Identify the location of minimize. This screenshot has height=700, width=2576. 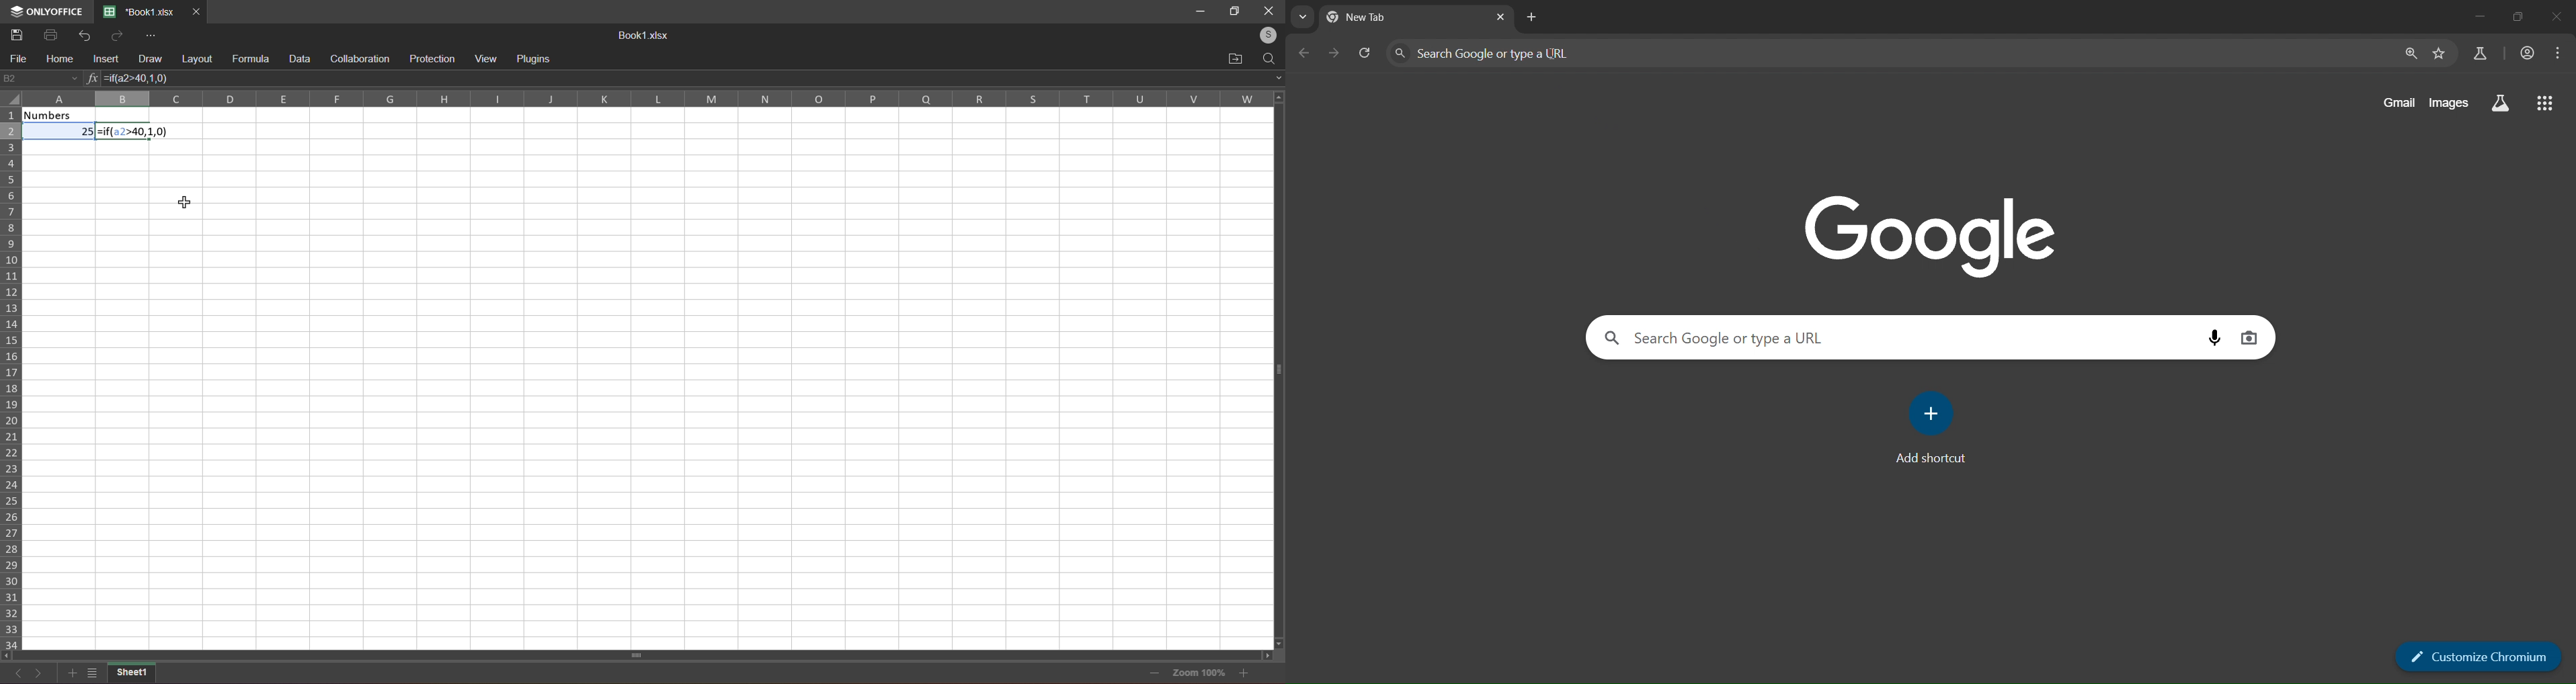
(1201, 12).